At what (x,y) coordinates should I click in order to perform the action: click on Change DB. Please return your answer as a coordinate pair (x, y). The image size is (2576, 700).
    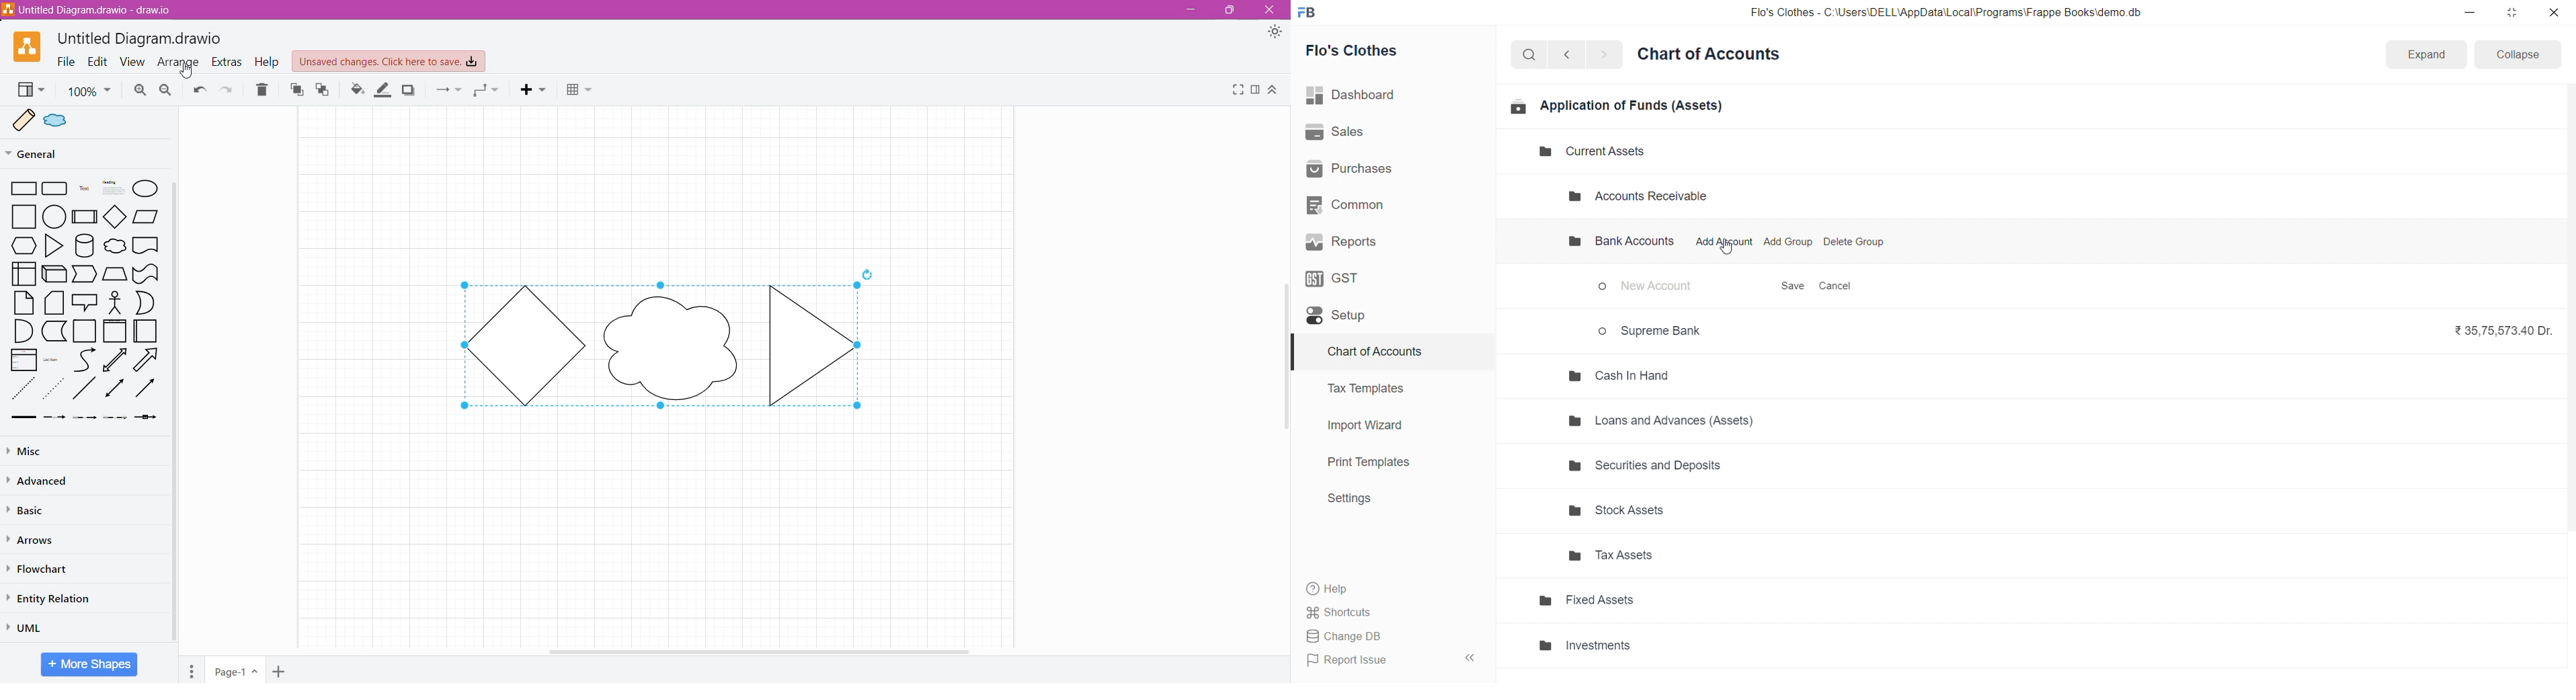
    Looking at the image, I should click on (1386, 637).